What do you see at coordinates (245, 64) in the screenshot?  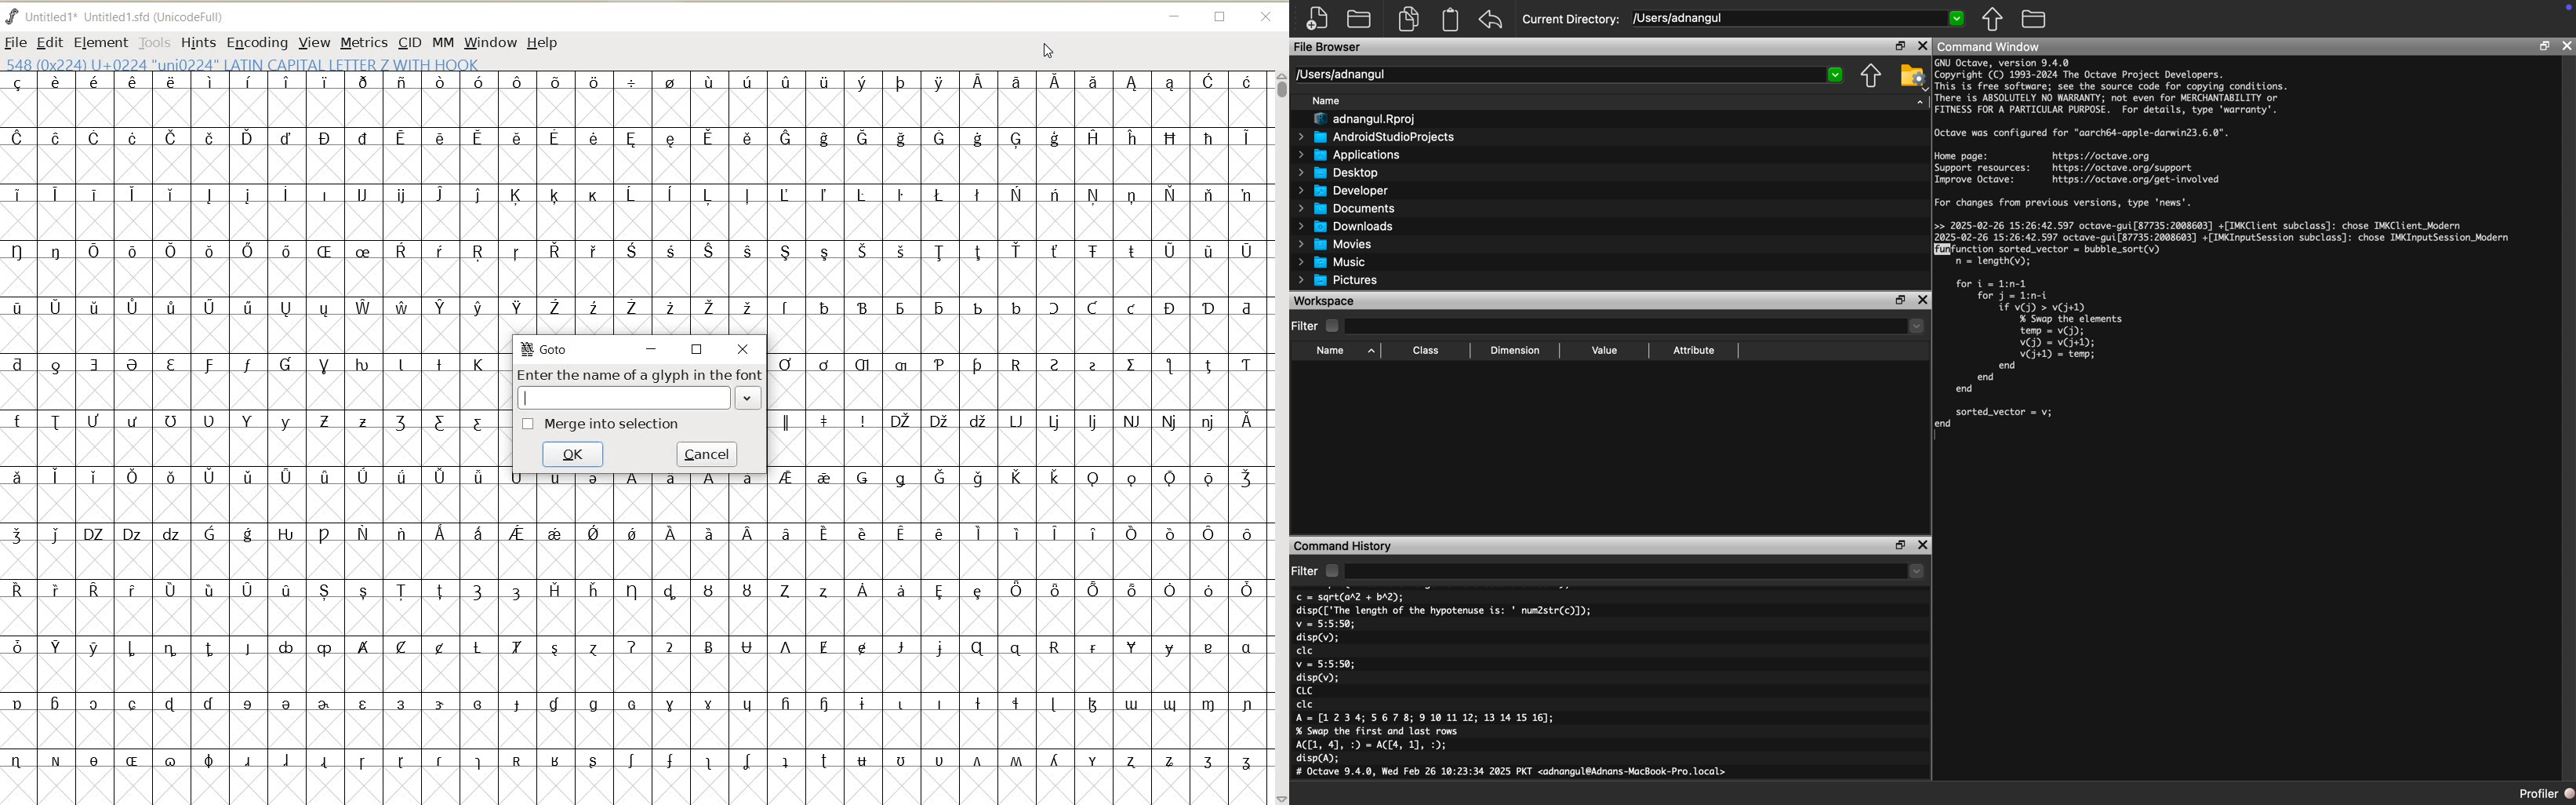 I see `548 (0*224) U+0224 "uni0224" LATIN CAPITAL LETTER Z WITH HOOK` at bounding box center [245, 64].